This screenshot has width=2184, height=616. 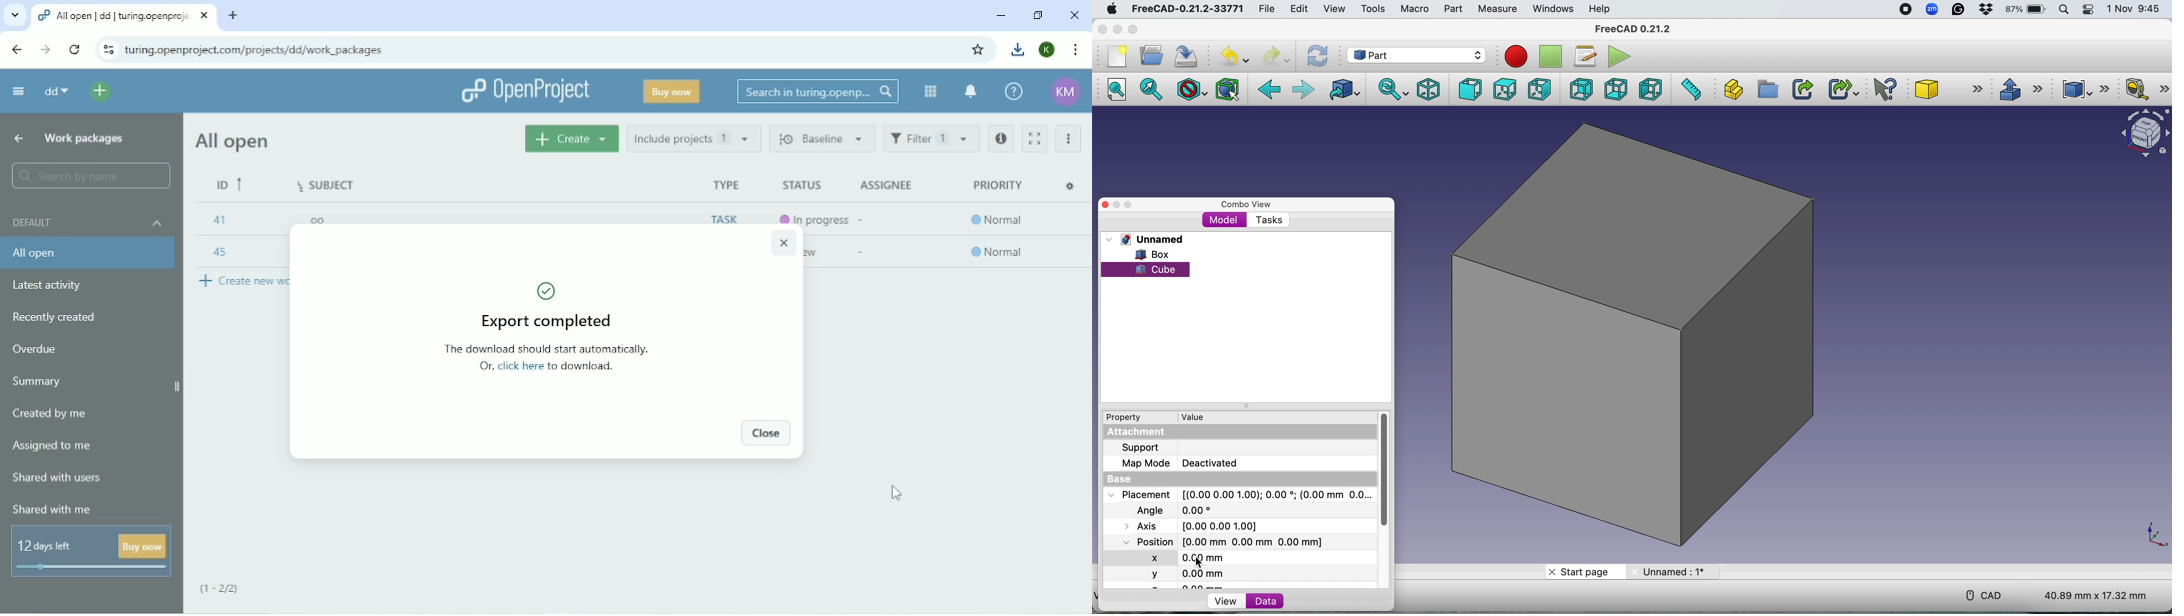 I want to click on View, so click(x=1334, y=9).